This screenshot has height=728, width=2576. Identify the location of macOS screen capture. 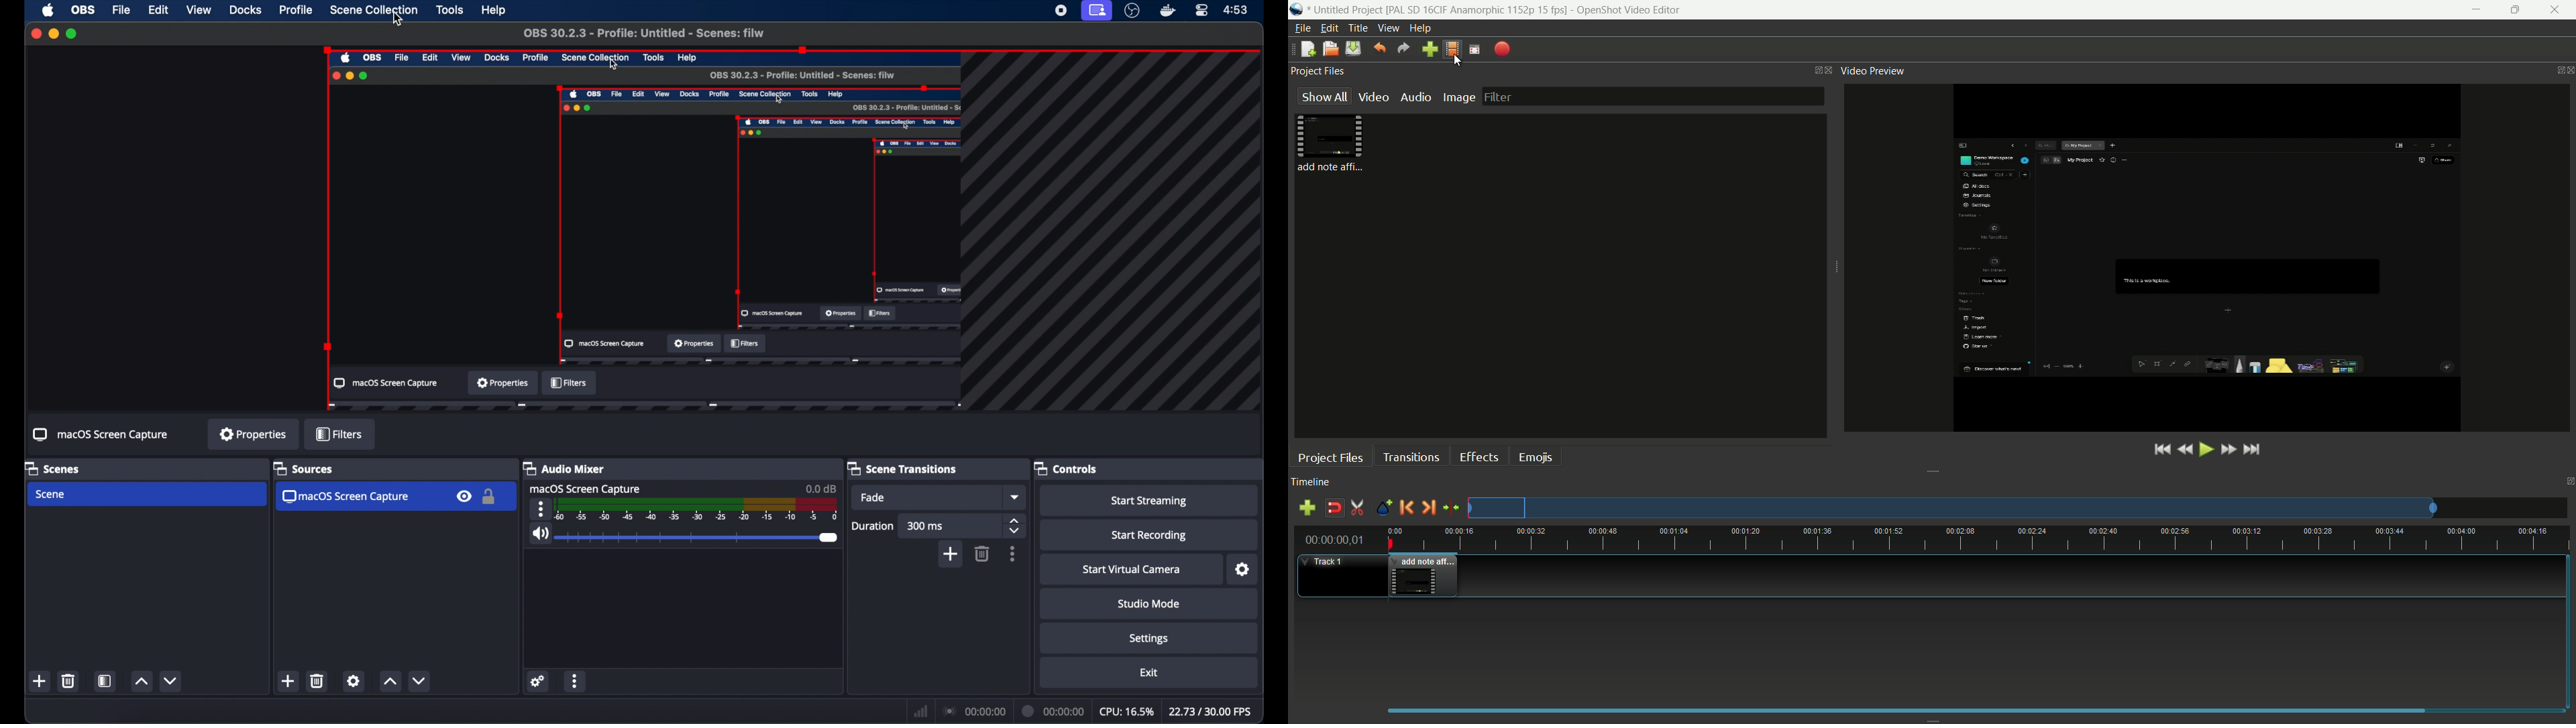
(101, 435).